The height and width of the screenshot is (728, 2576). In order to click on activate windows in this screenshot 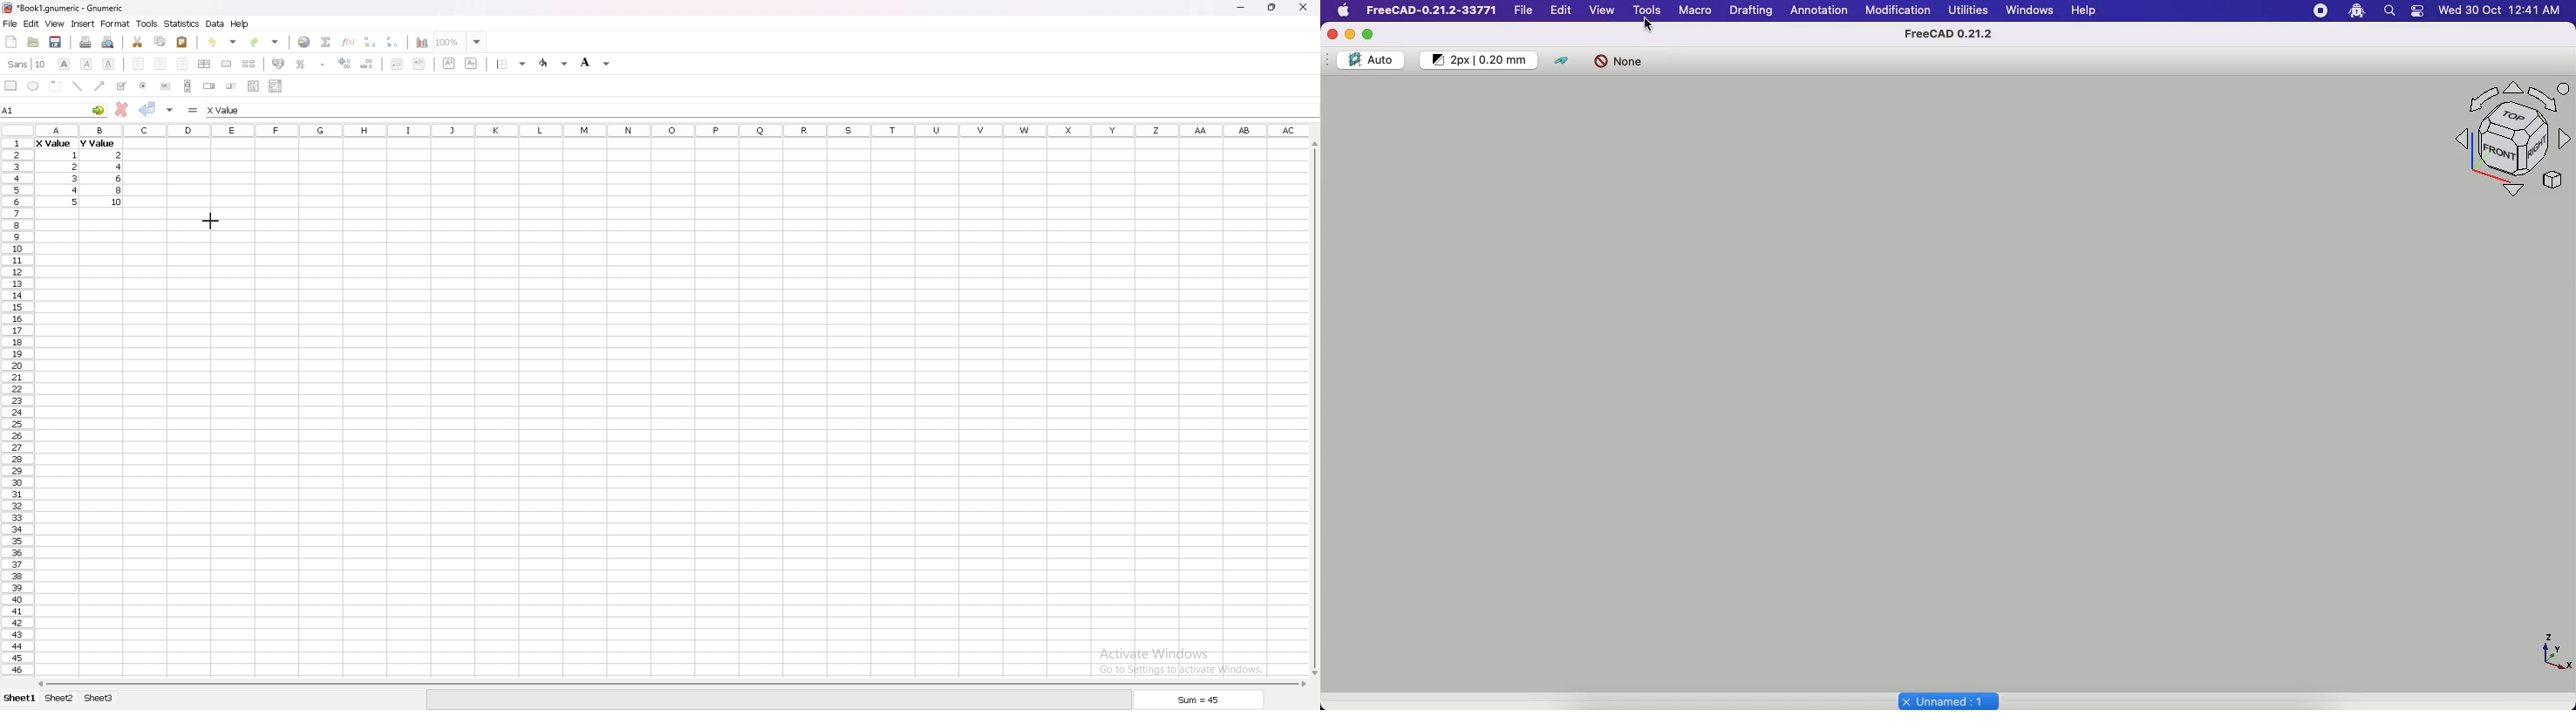, I will do `click(1186, 659)`.